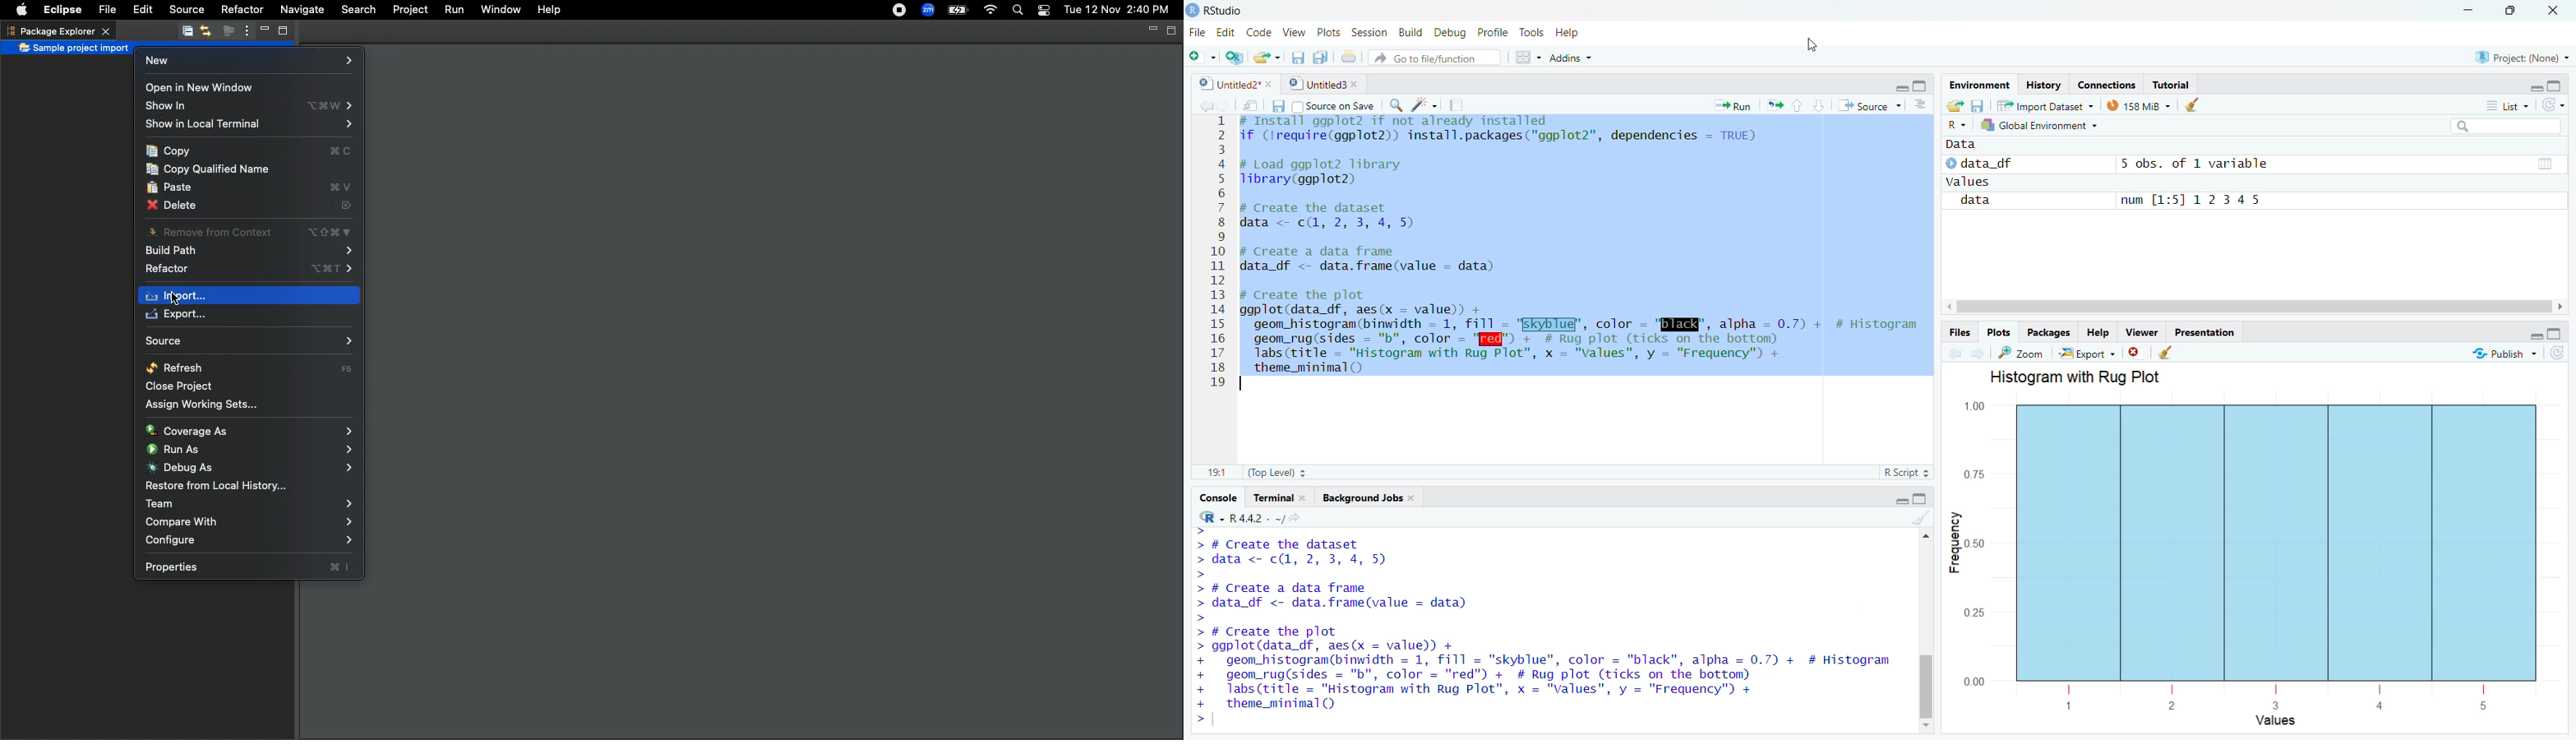 The image size is (2576, 756). Describe the element at coordinates (1200, 57) in the screenshot. I see `New File` at that location.